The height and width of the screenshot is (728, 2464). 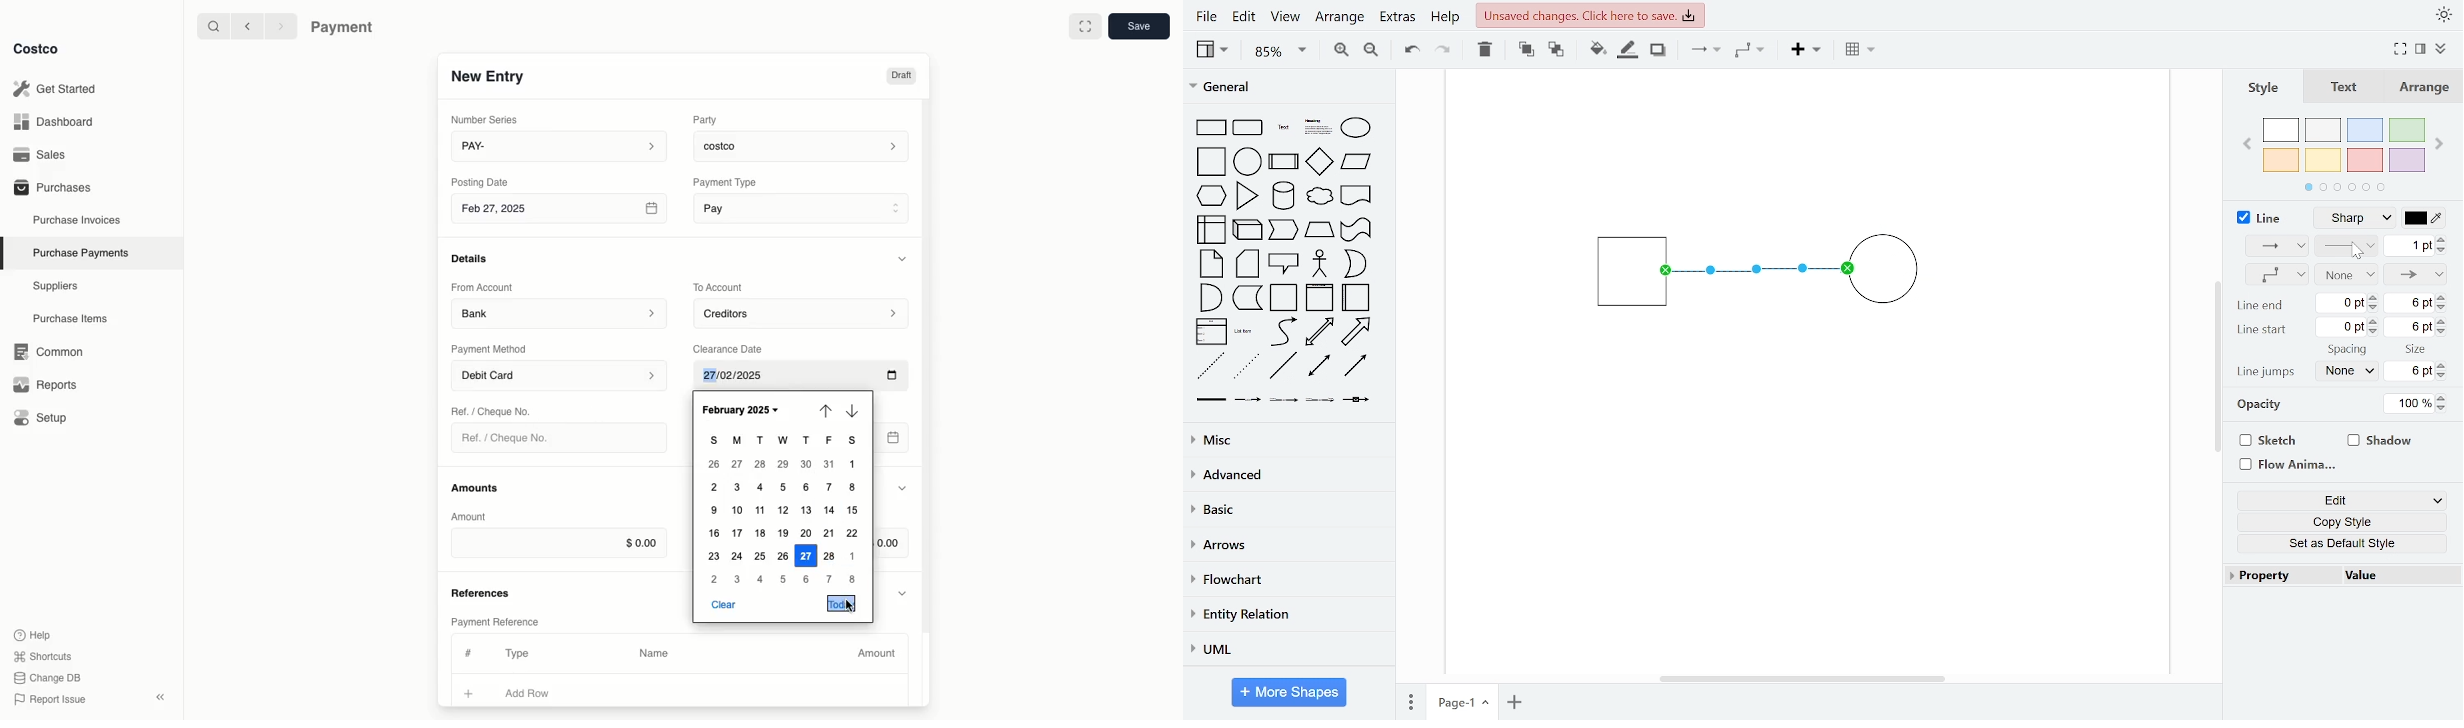 I want to click on waypoints, so click(x=2276, y=275).